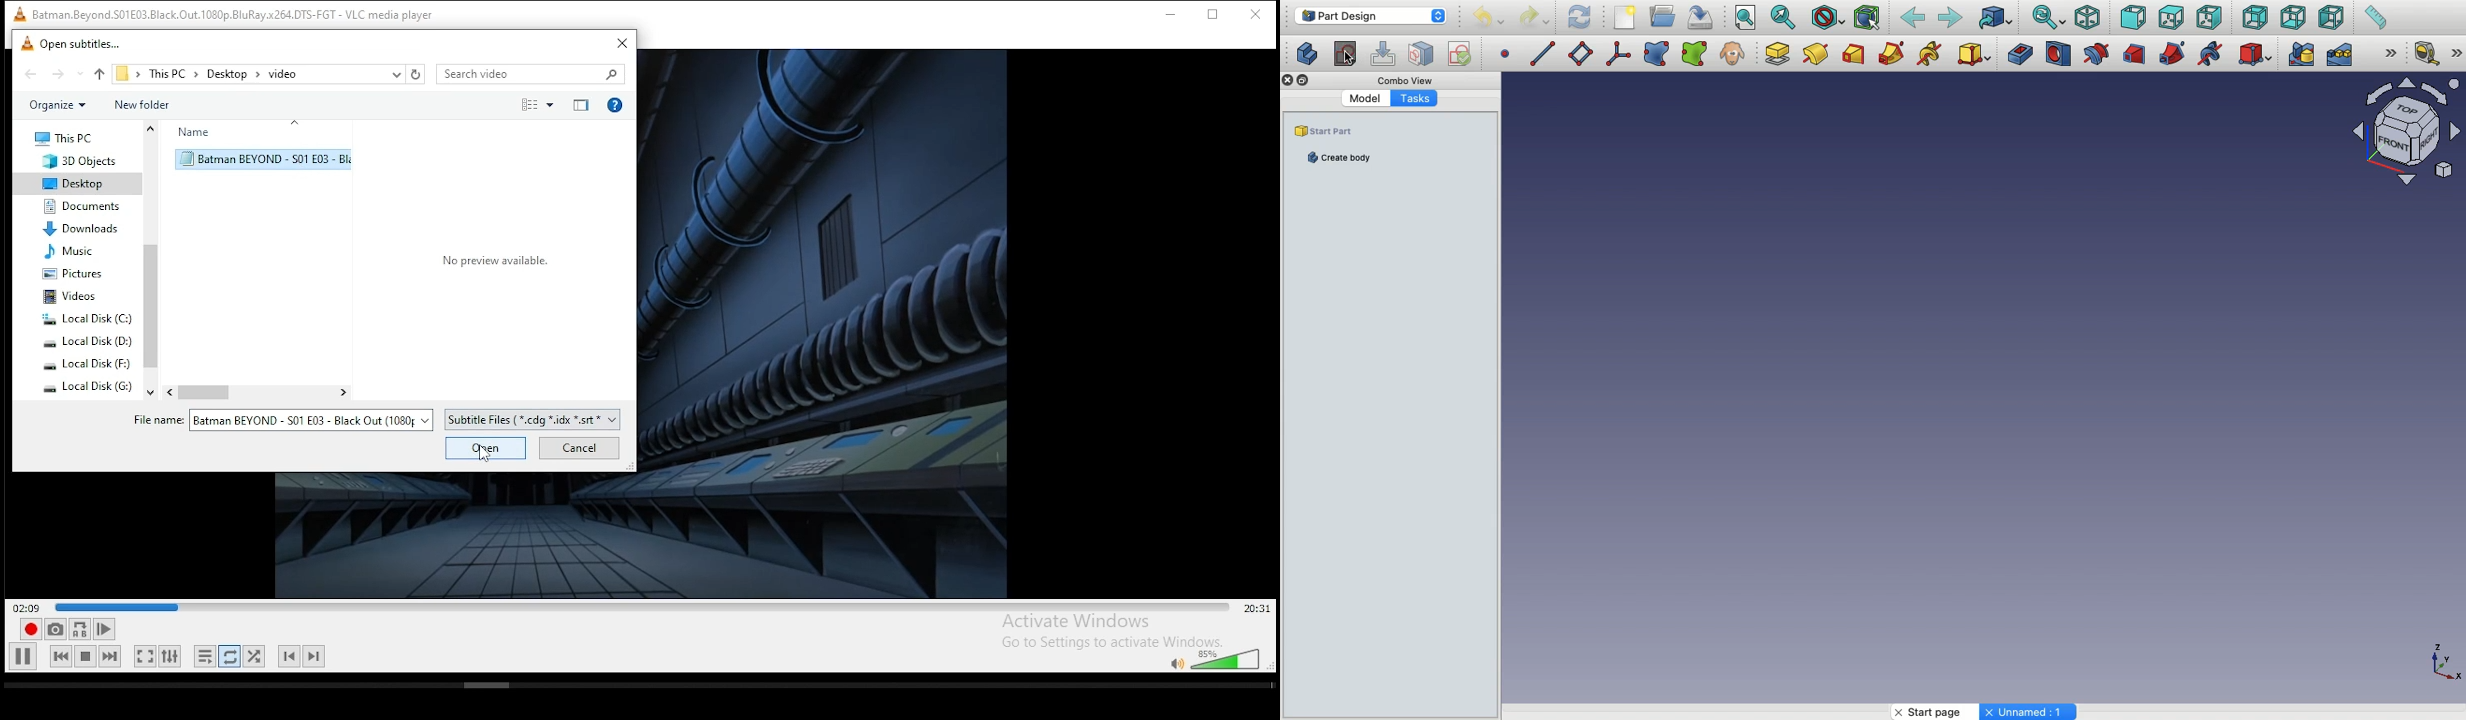 The image size is (2492, 728). Describe the element at coordinates (83, 207) in the screenshot. I see `documents` at that location.